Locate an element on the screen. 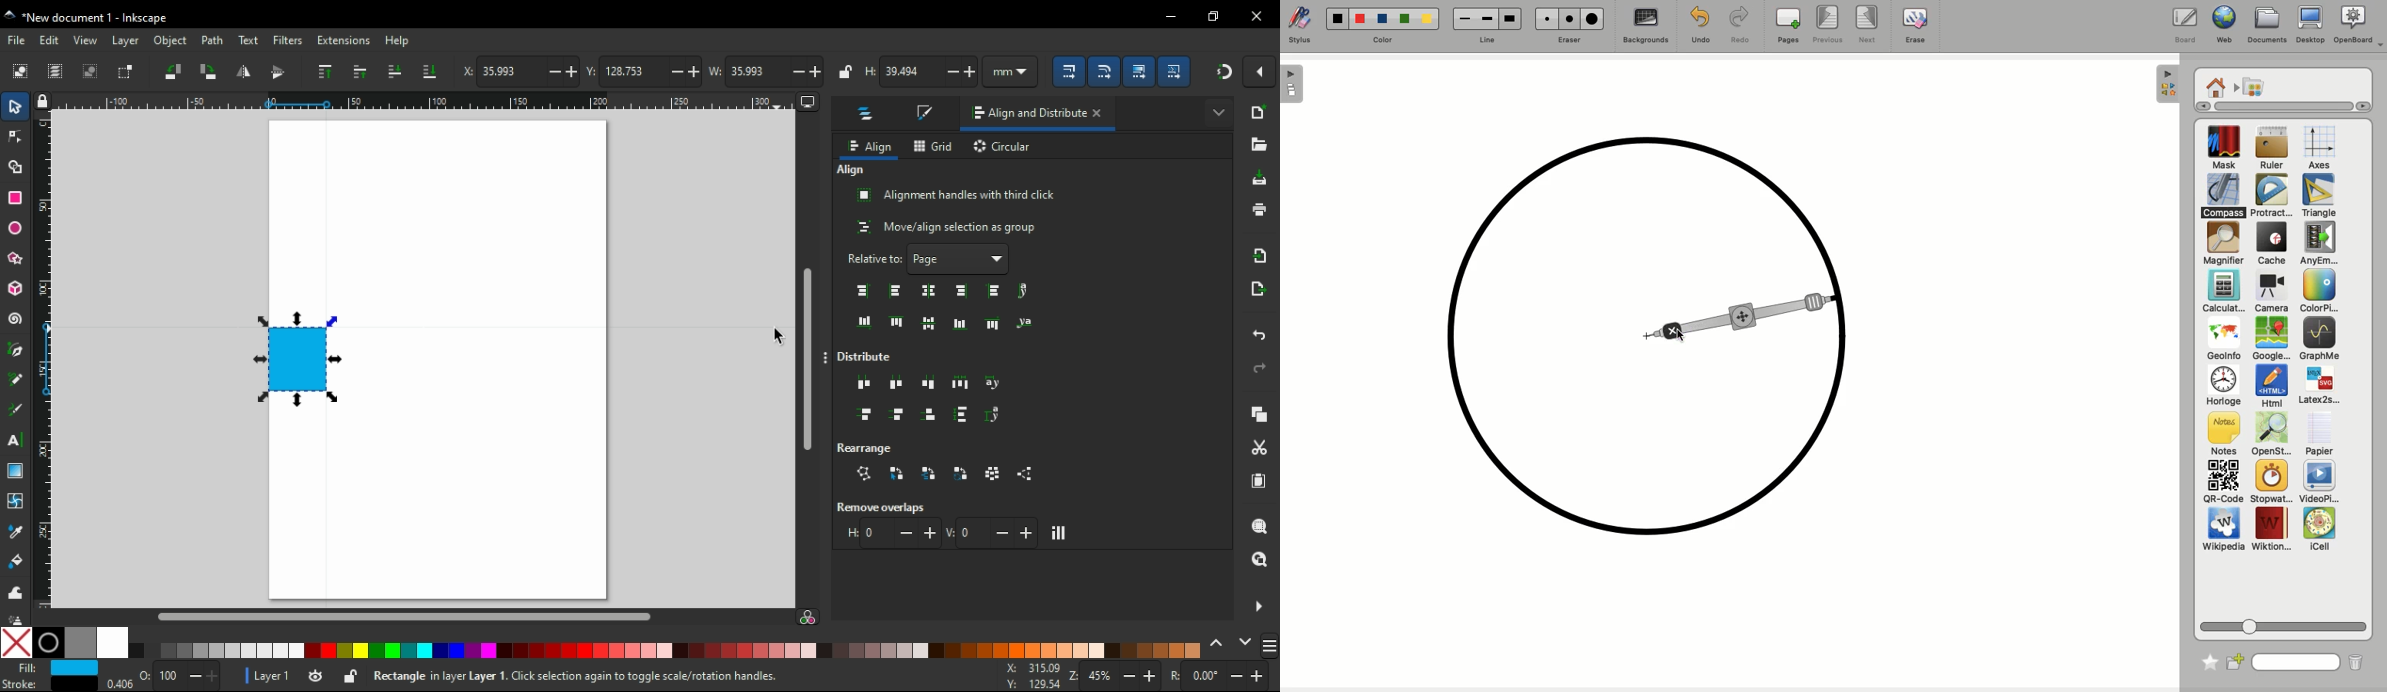 This screenshot has height=700, width=2408. snap is located at coordinates (1226, 75).